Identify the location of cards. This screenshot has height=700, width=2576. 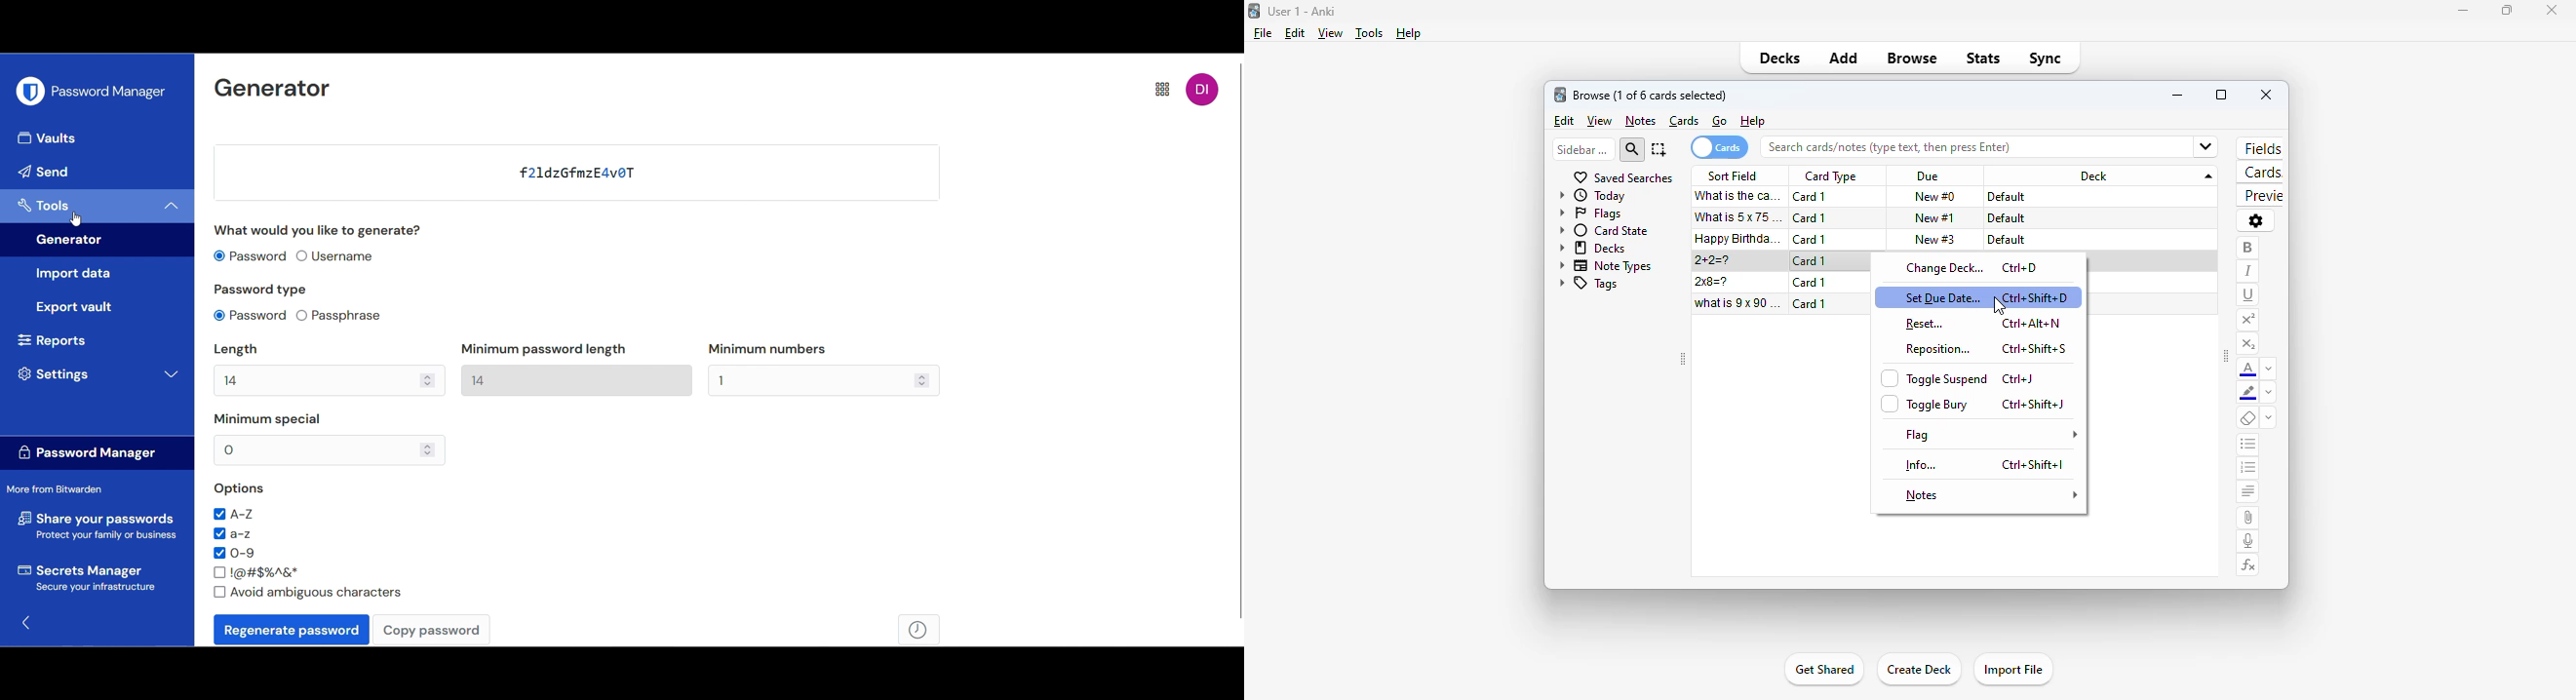
(1685, 121).